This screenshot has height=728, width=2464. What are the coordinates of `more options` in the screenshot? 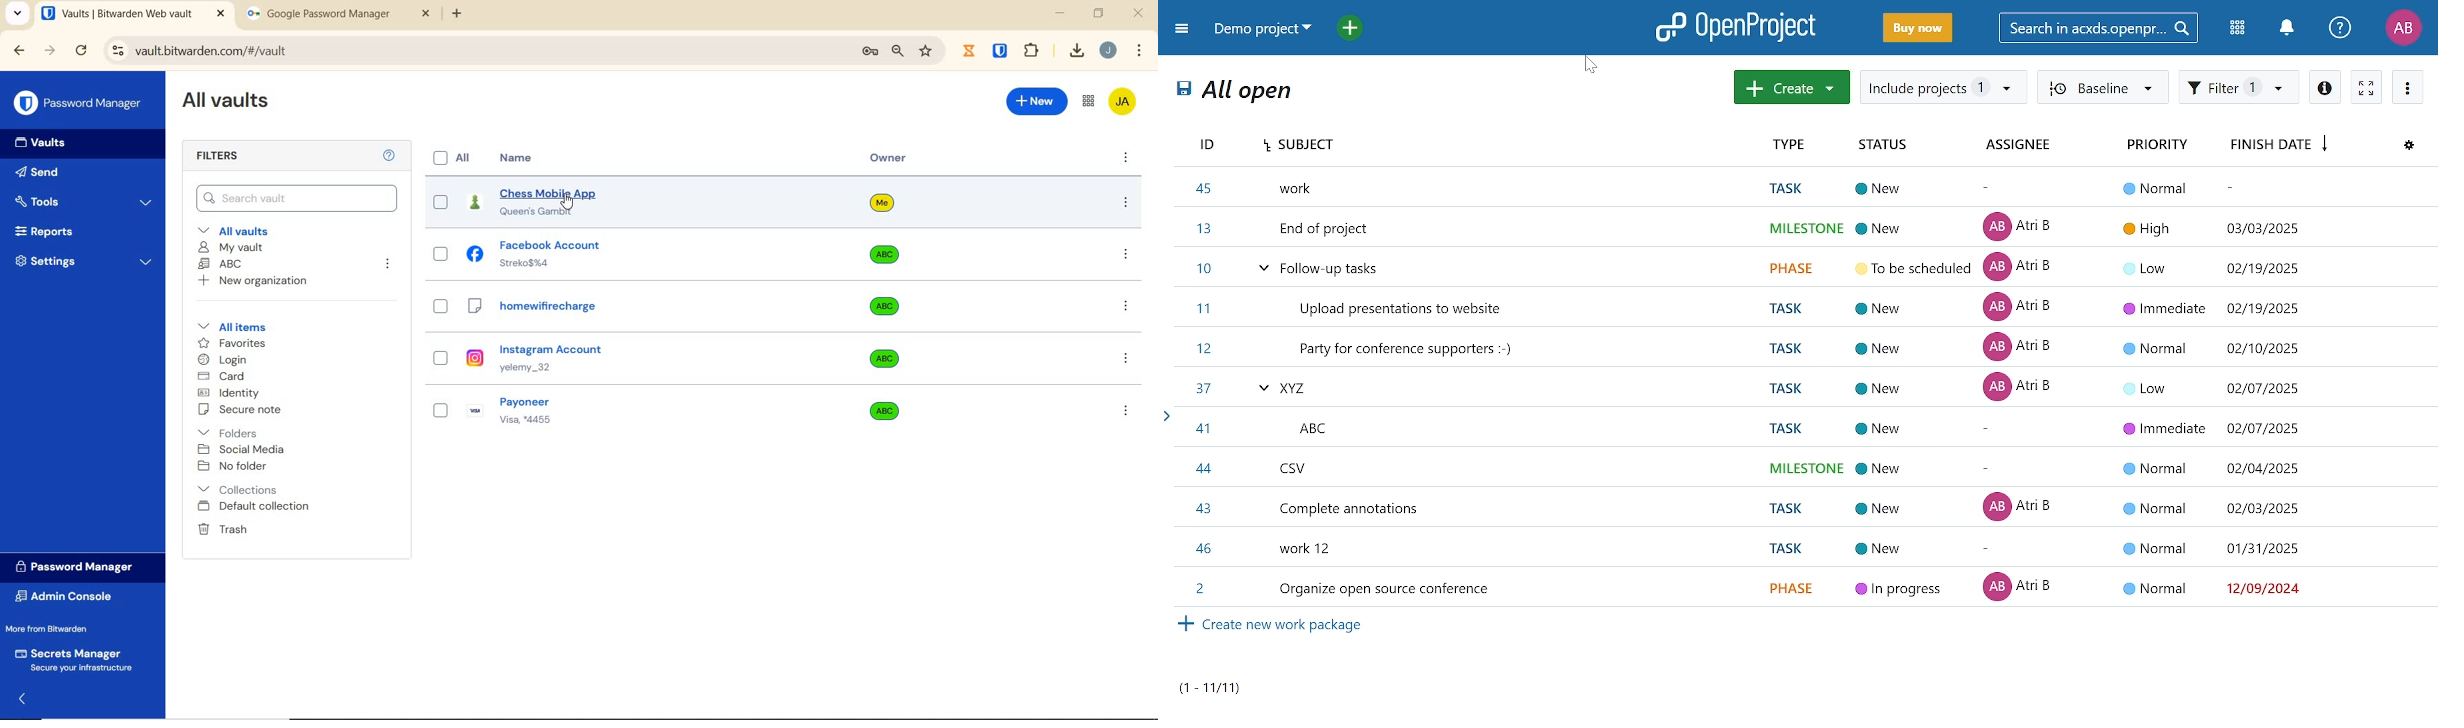 It's located at (1127, 155).